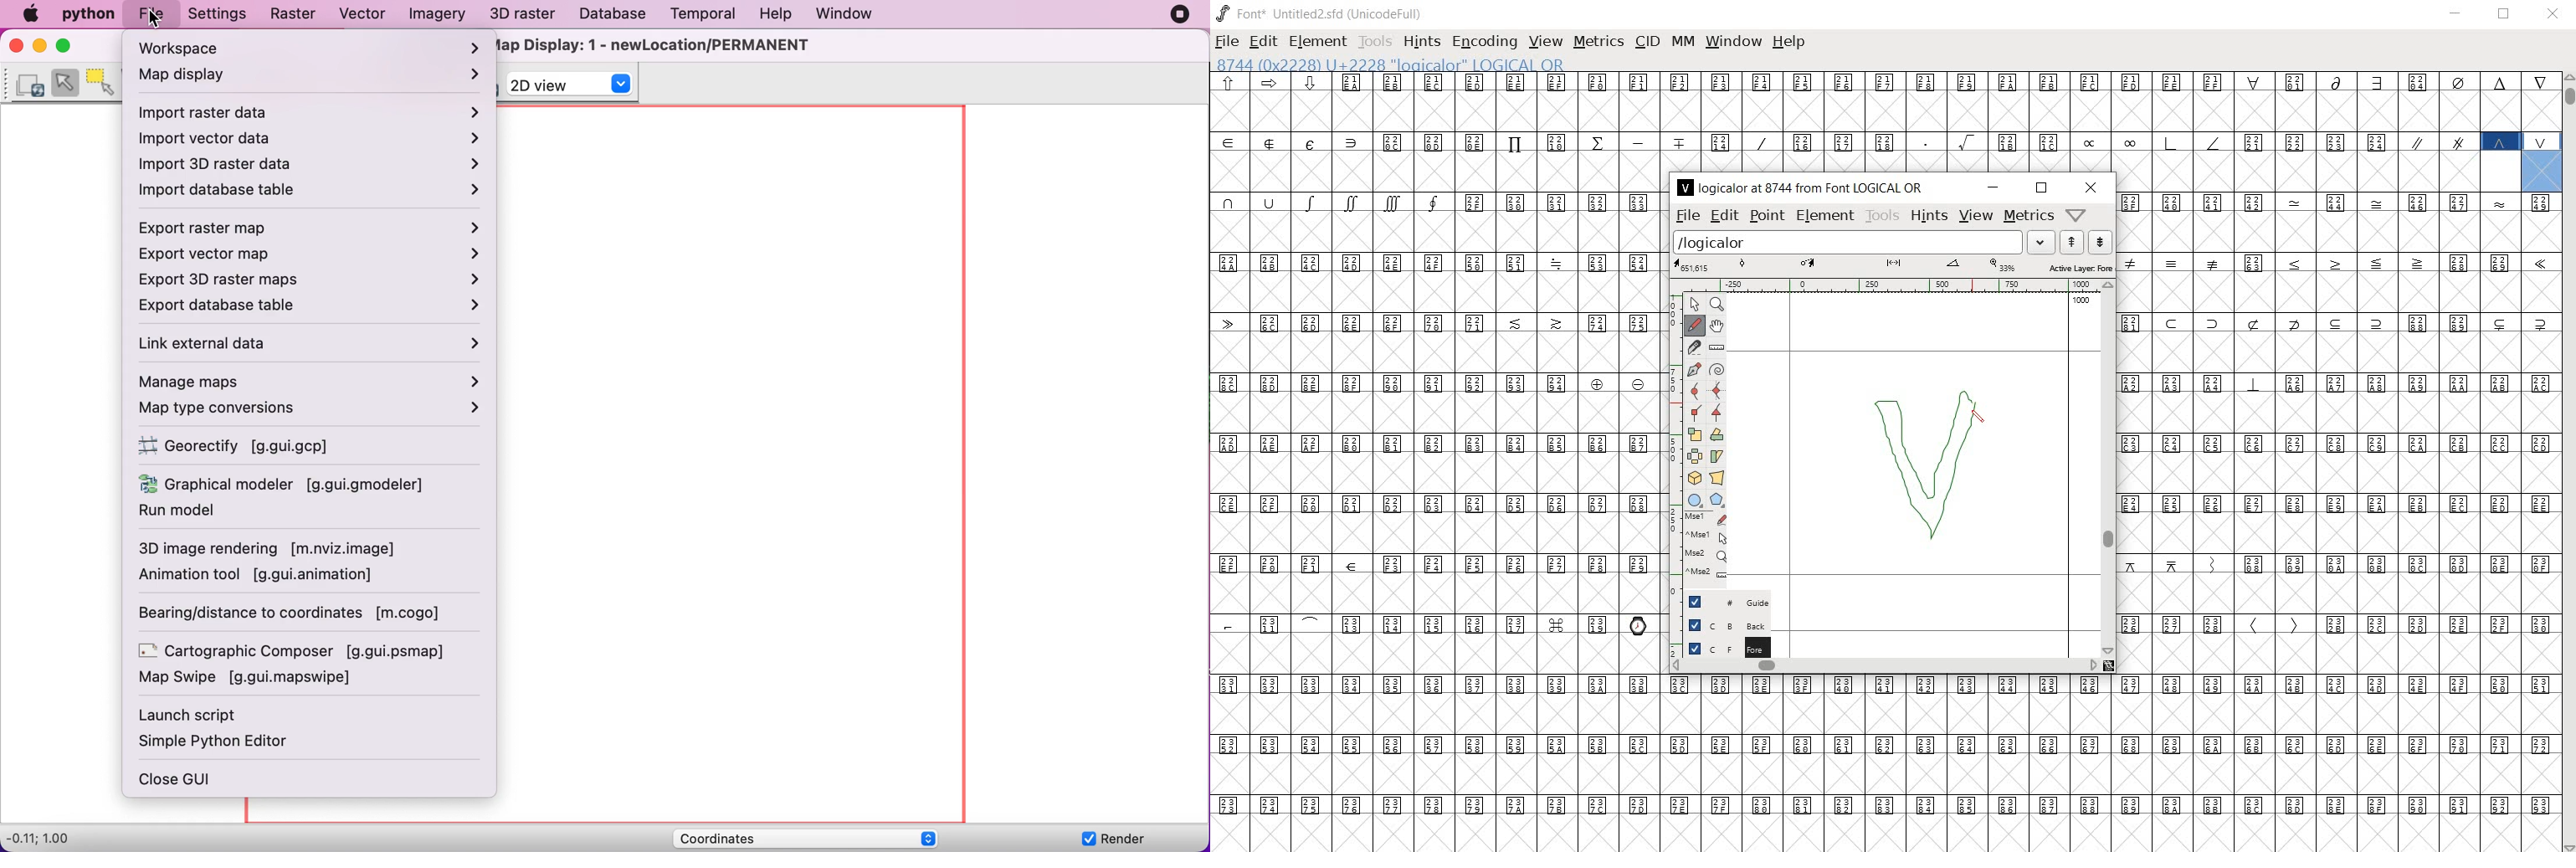 The width and height of the screenshot is (2576, 868). Describe the element at coordinates (1716, 412) in the screenshot. I see `Add a corner point` at that location.